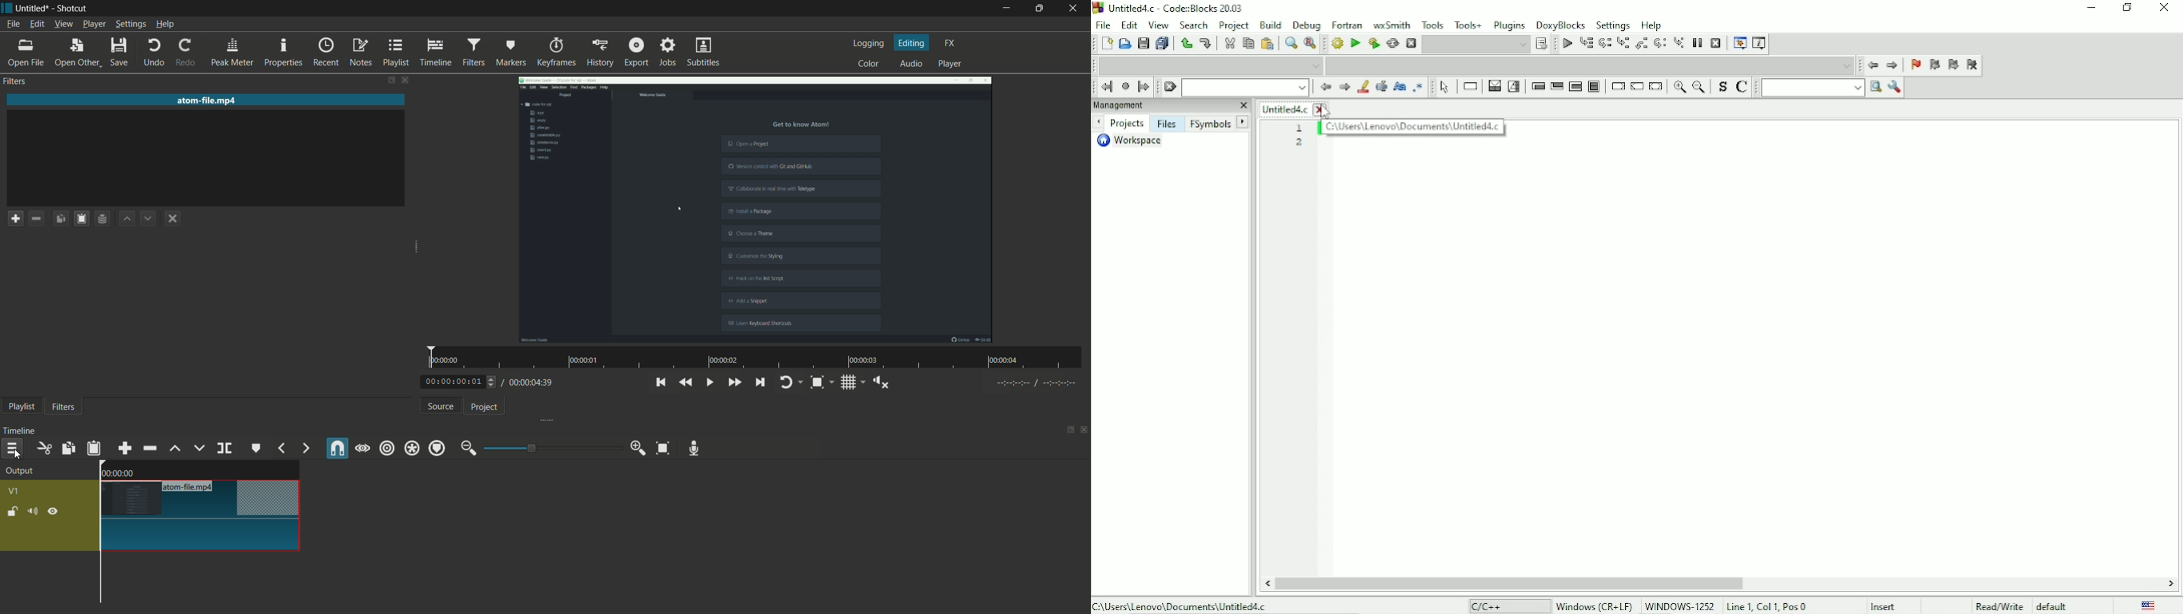 The height and width of the screenshot is (616, 2184). Describe the element at coordinates (1477, 45) in the screenshot. I see `Drop down` at that location.